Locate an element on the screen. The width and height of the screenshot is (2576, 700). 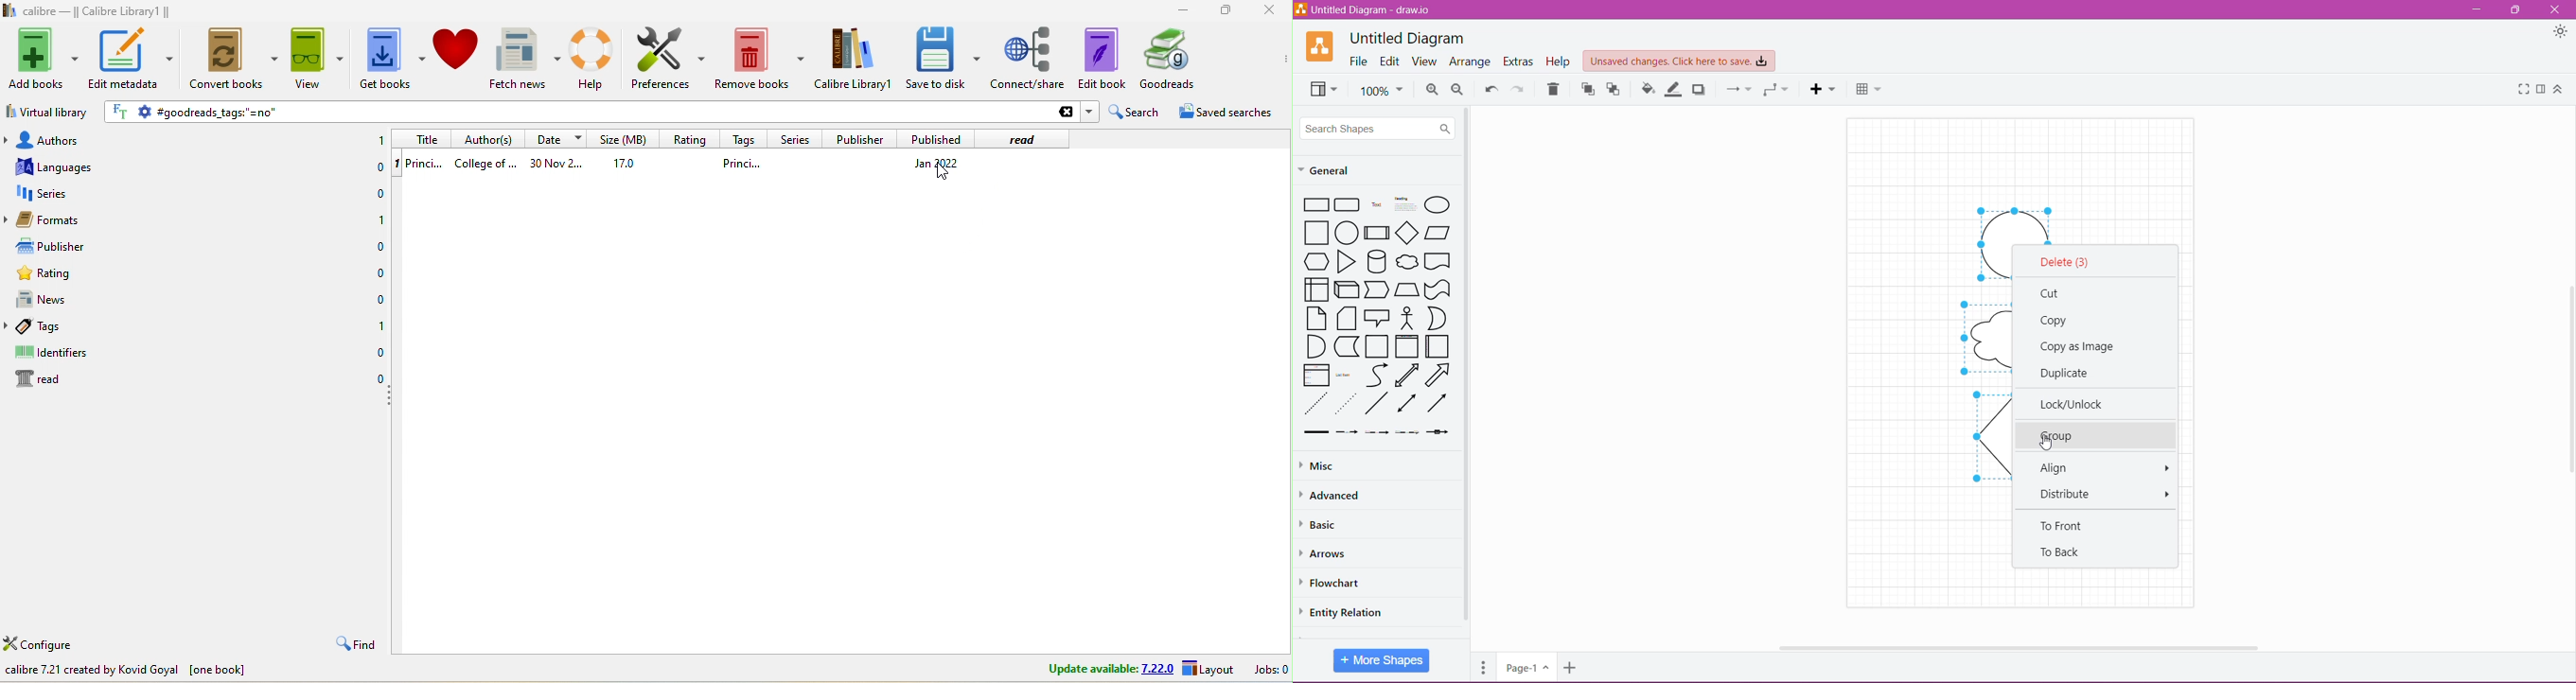
Align is located at coordinates (2106, 469).